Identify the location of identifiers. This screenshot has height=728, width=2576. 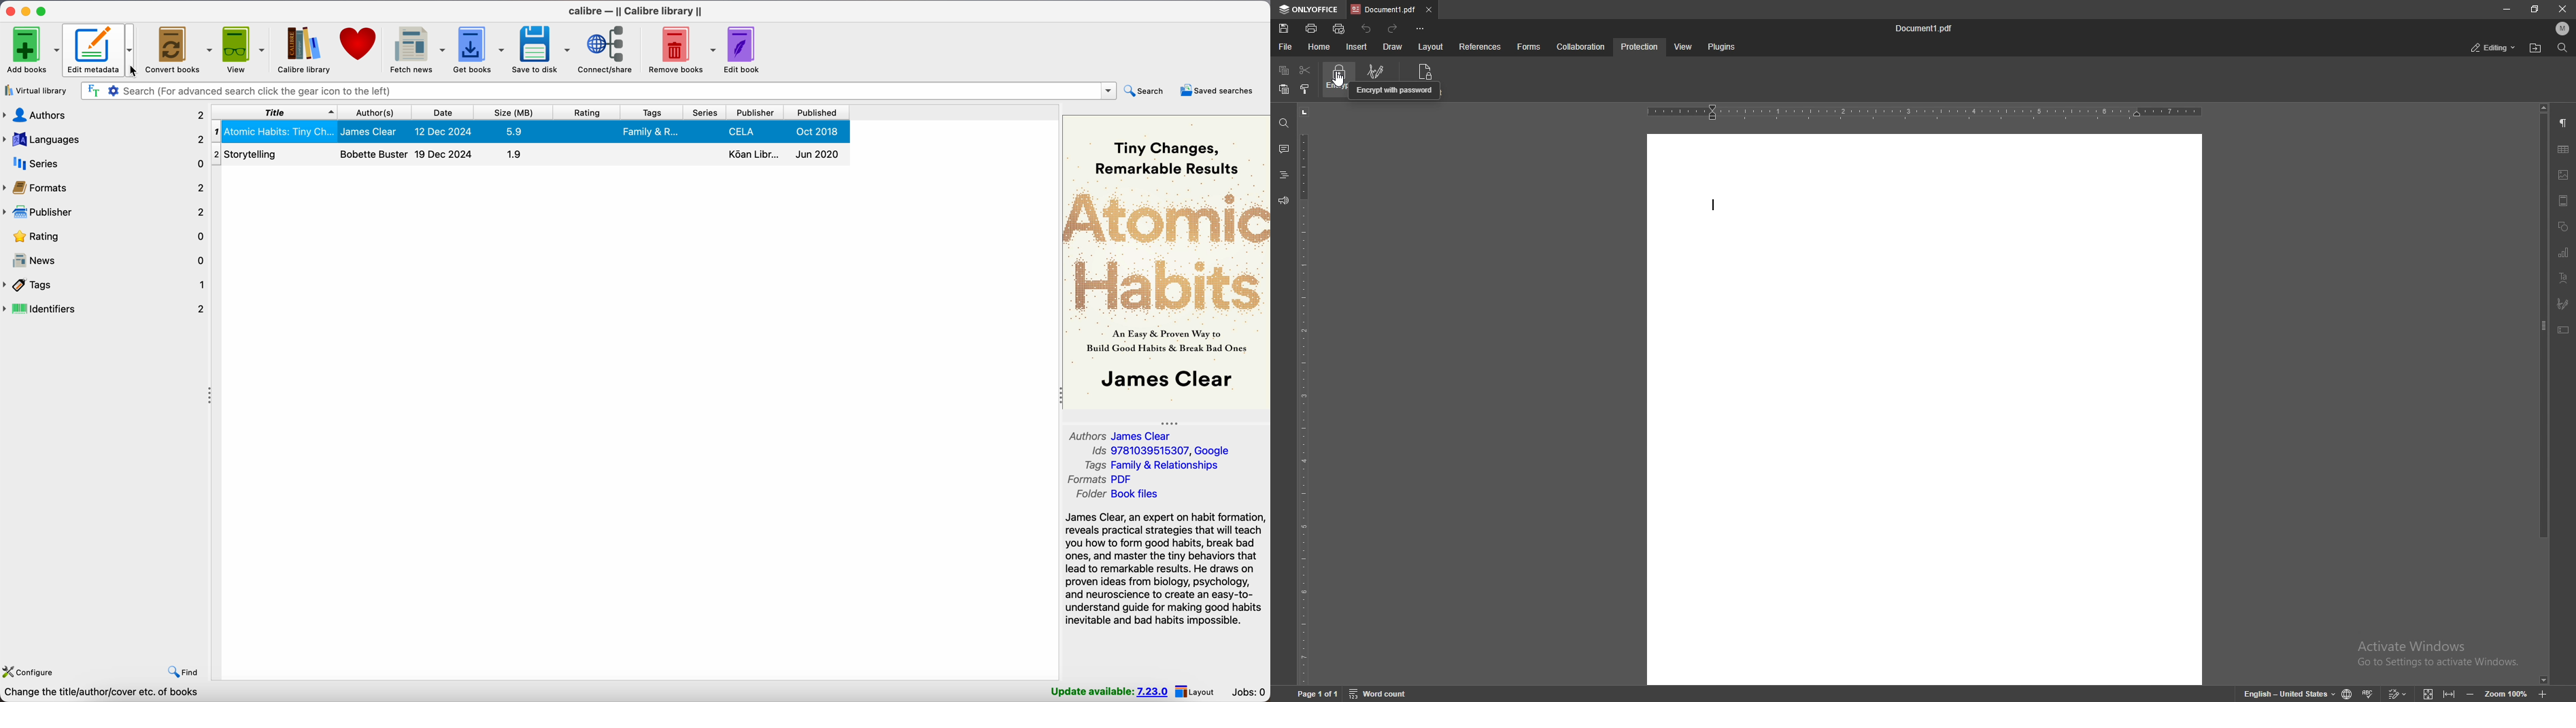
(106, 309).